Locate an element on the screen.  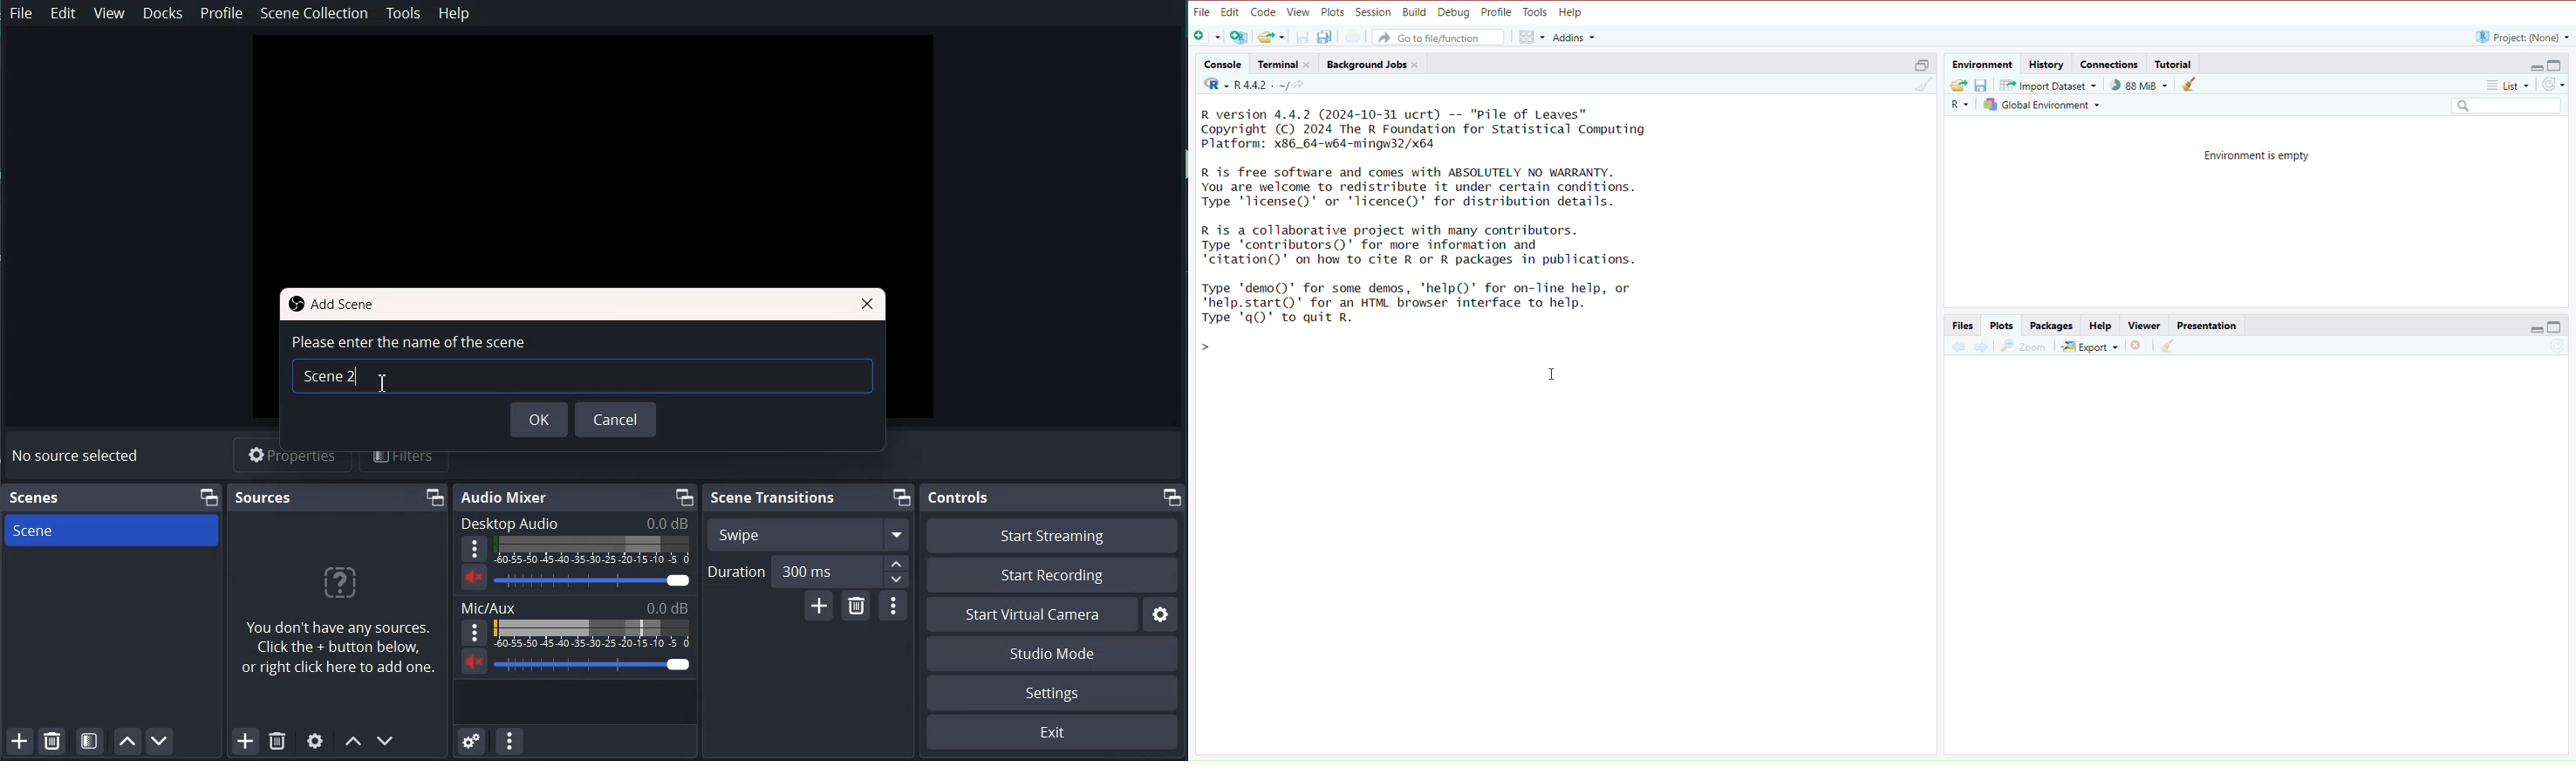
global environment is located at coordinates (2041, 104).